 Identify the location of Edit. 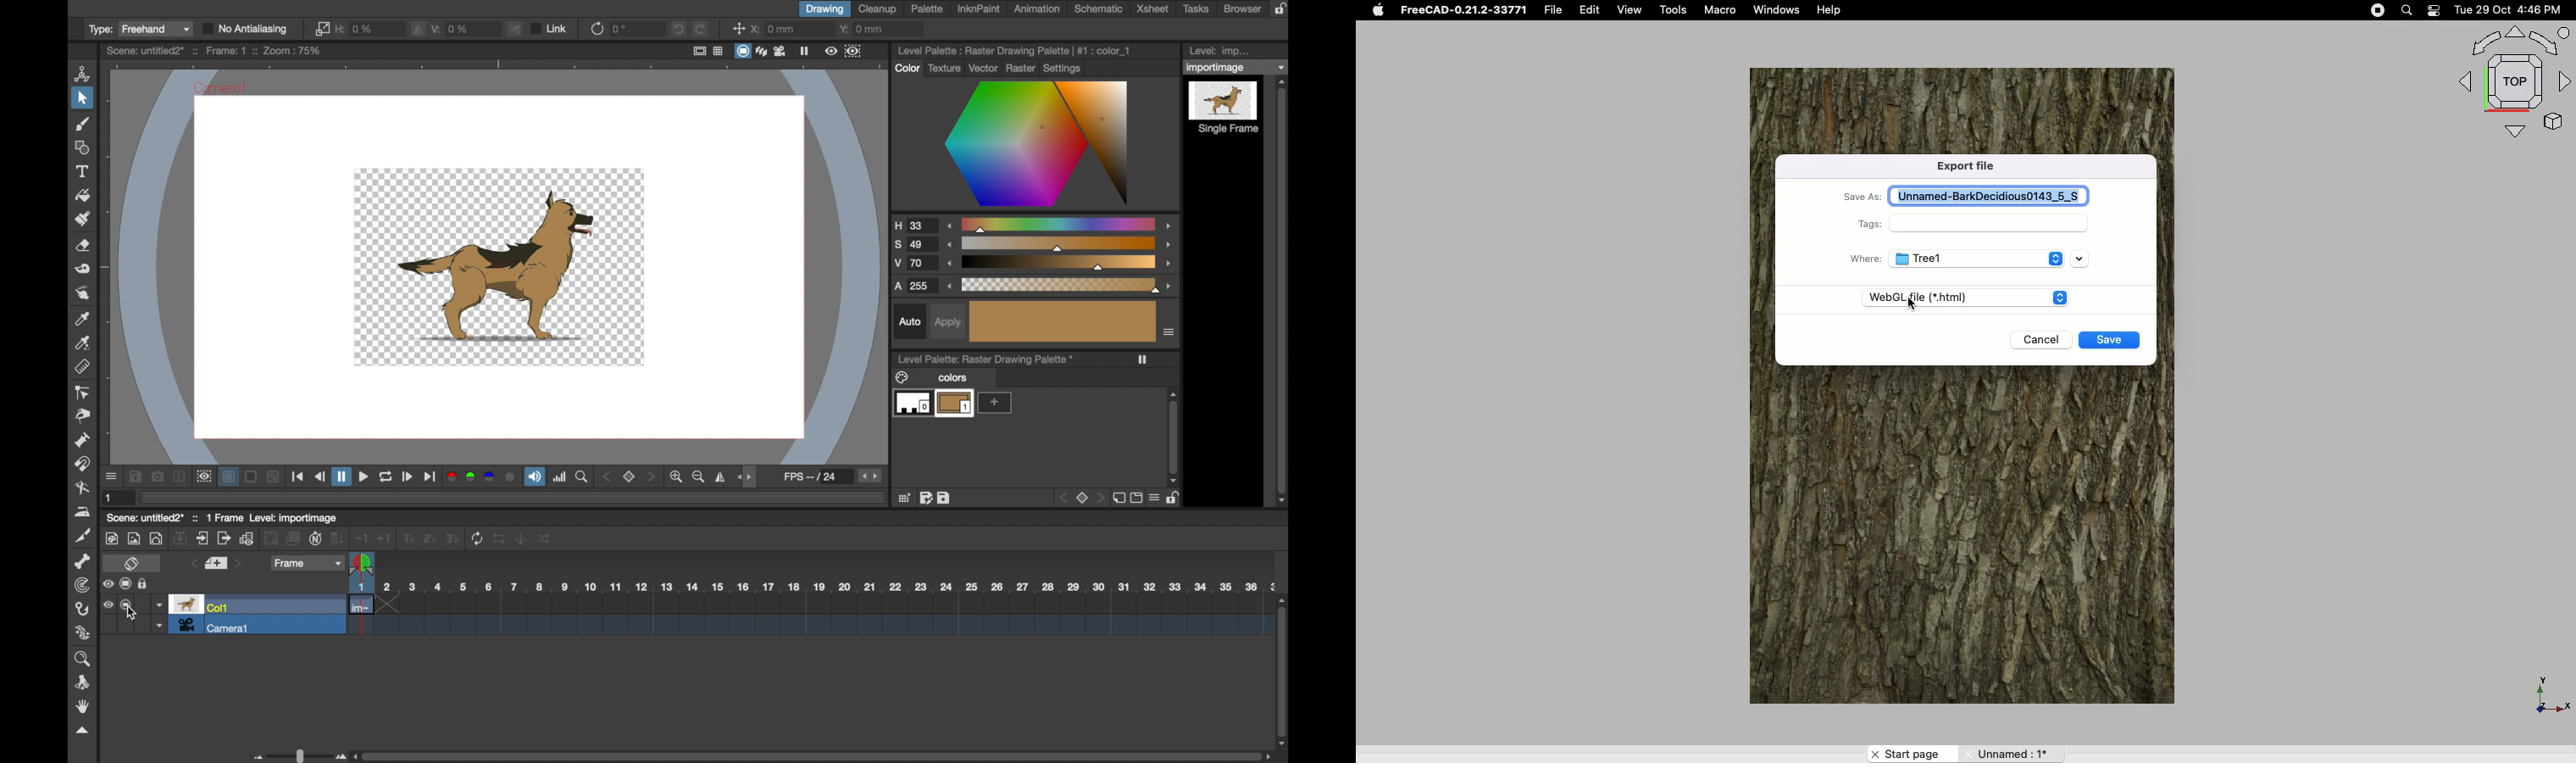
(1591, 10).